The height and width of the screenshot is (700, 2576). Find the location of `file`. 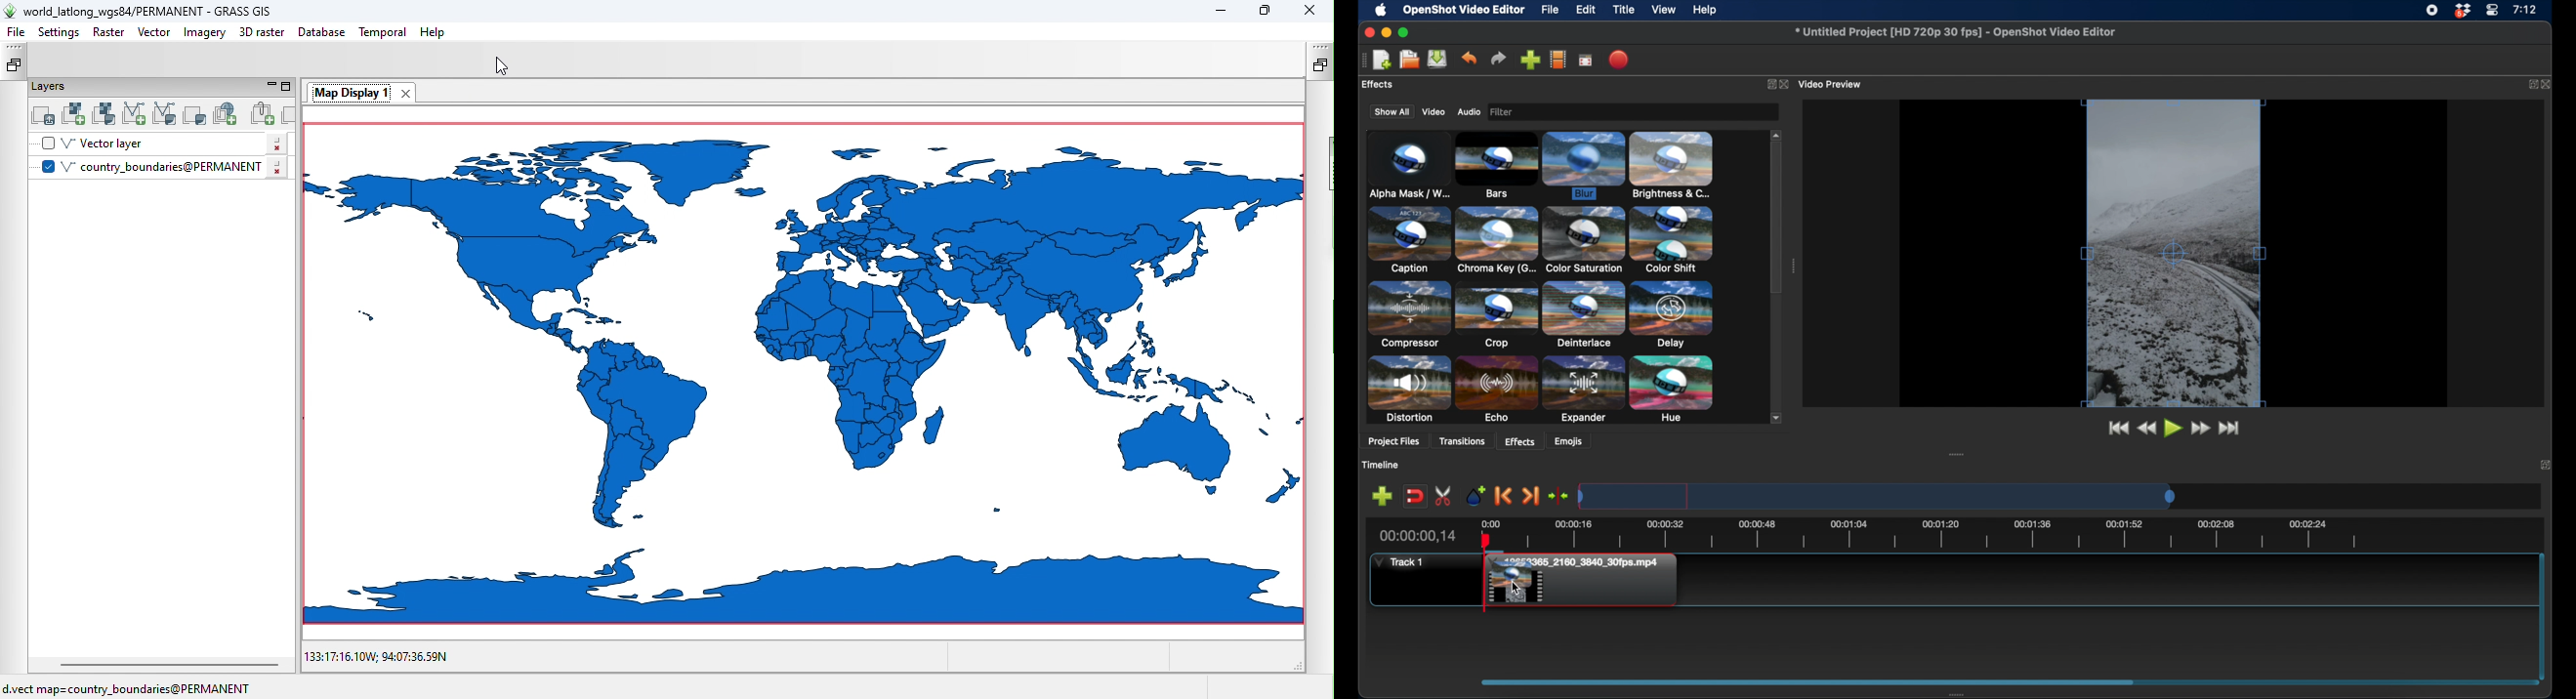

file is located at coordinates (1550, 9).